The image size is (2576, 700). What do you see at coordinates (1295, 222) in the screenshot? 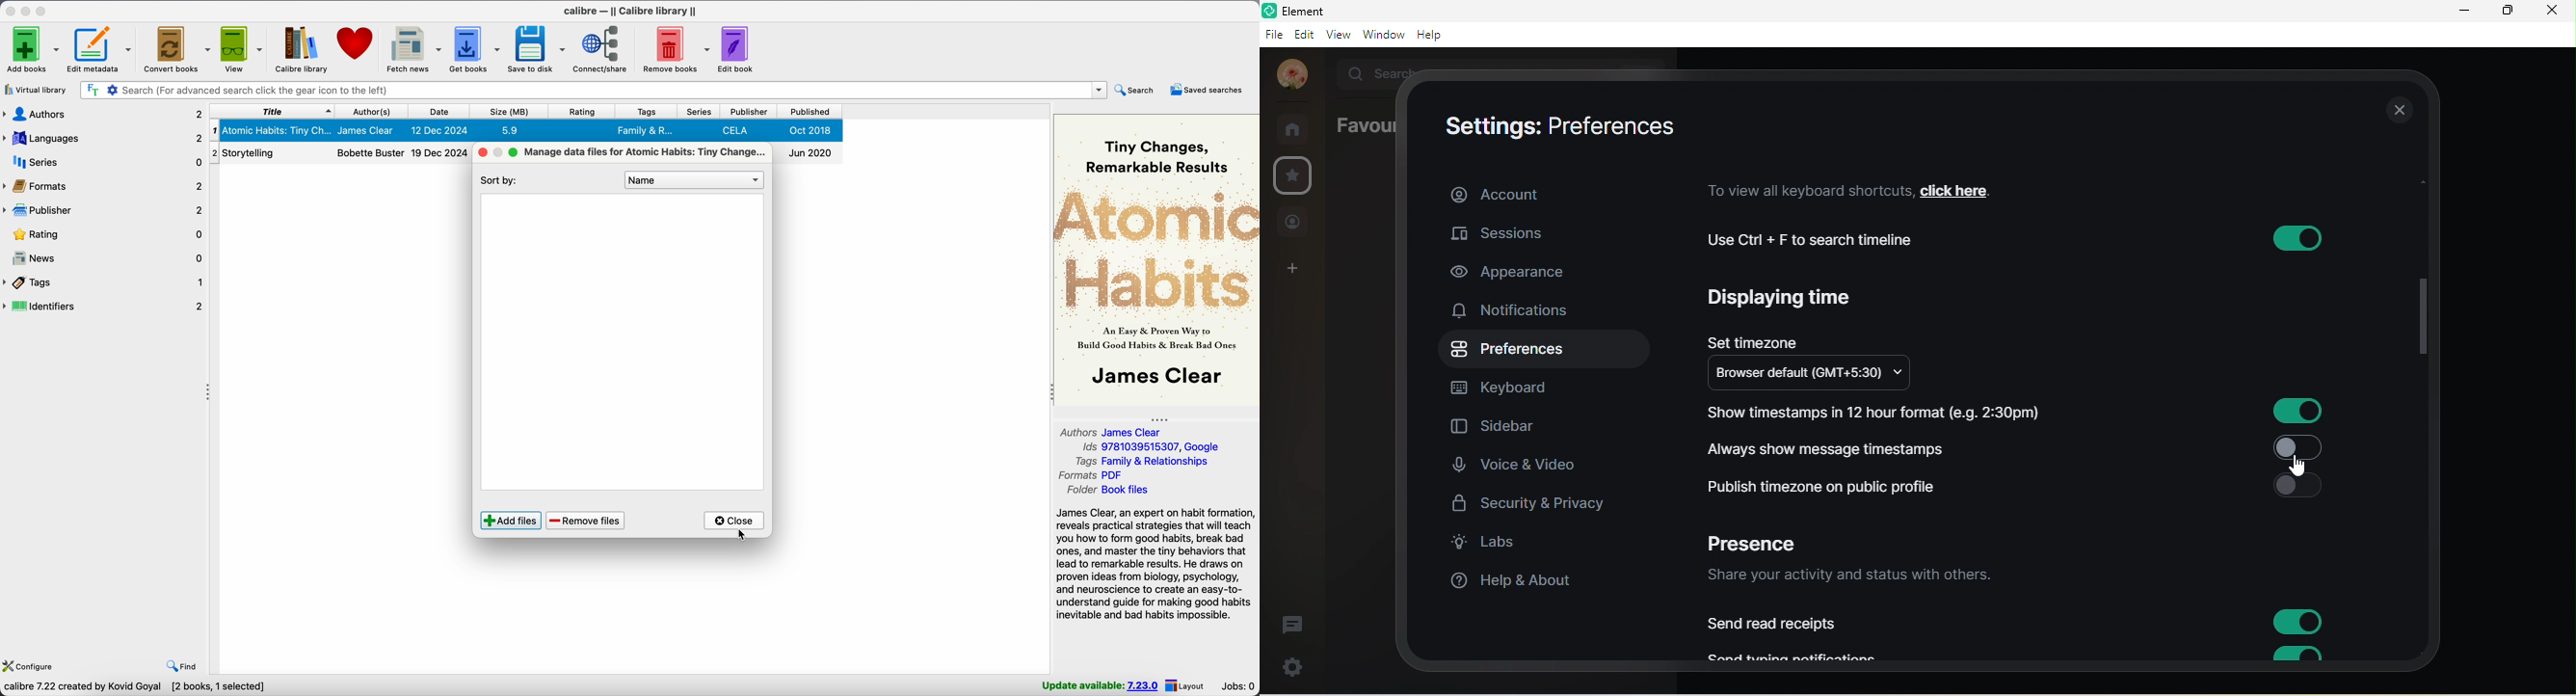
I see `people` at bounding box center [1295, 222].